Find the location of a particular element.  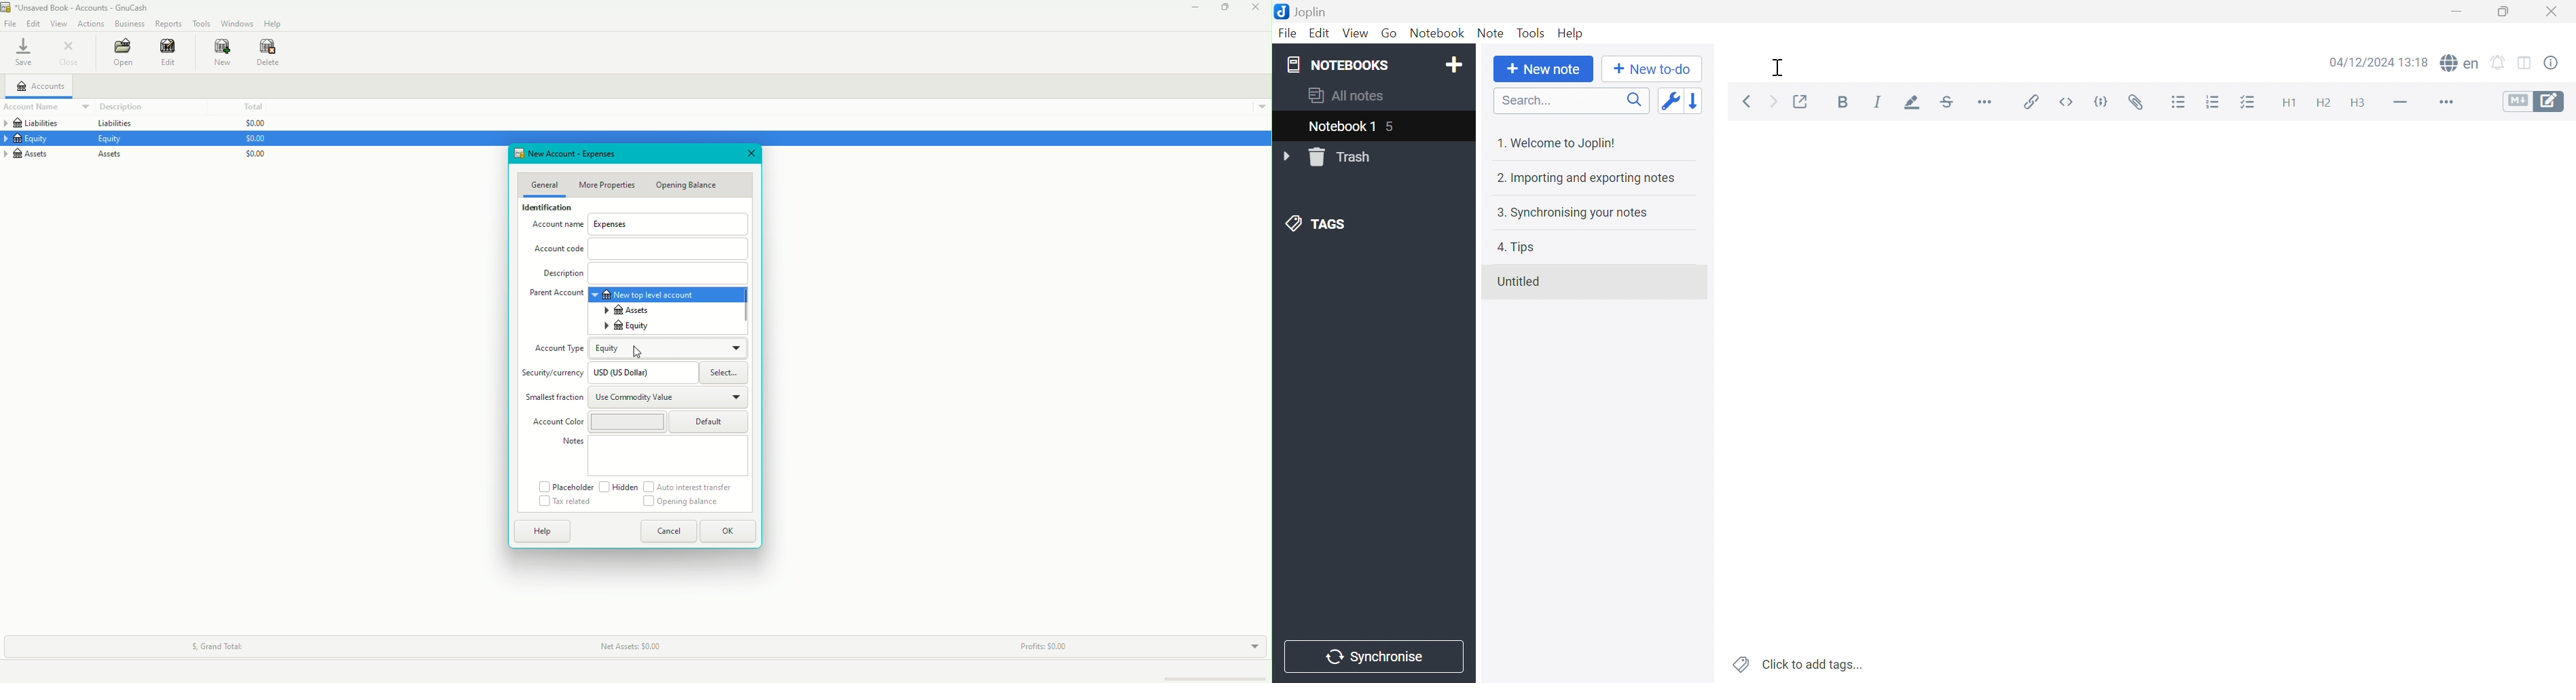

04/12/2024 12:18 is located at coordinates (2379, 62).